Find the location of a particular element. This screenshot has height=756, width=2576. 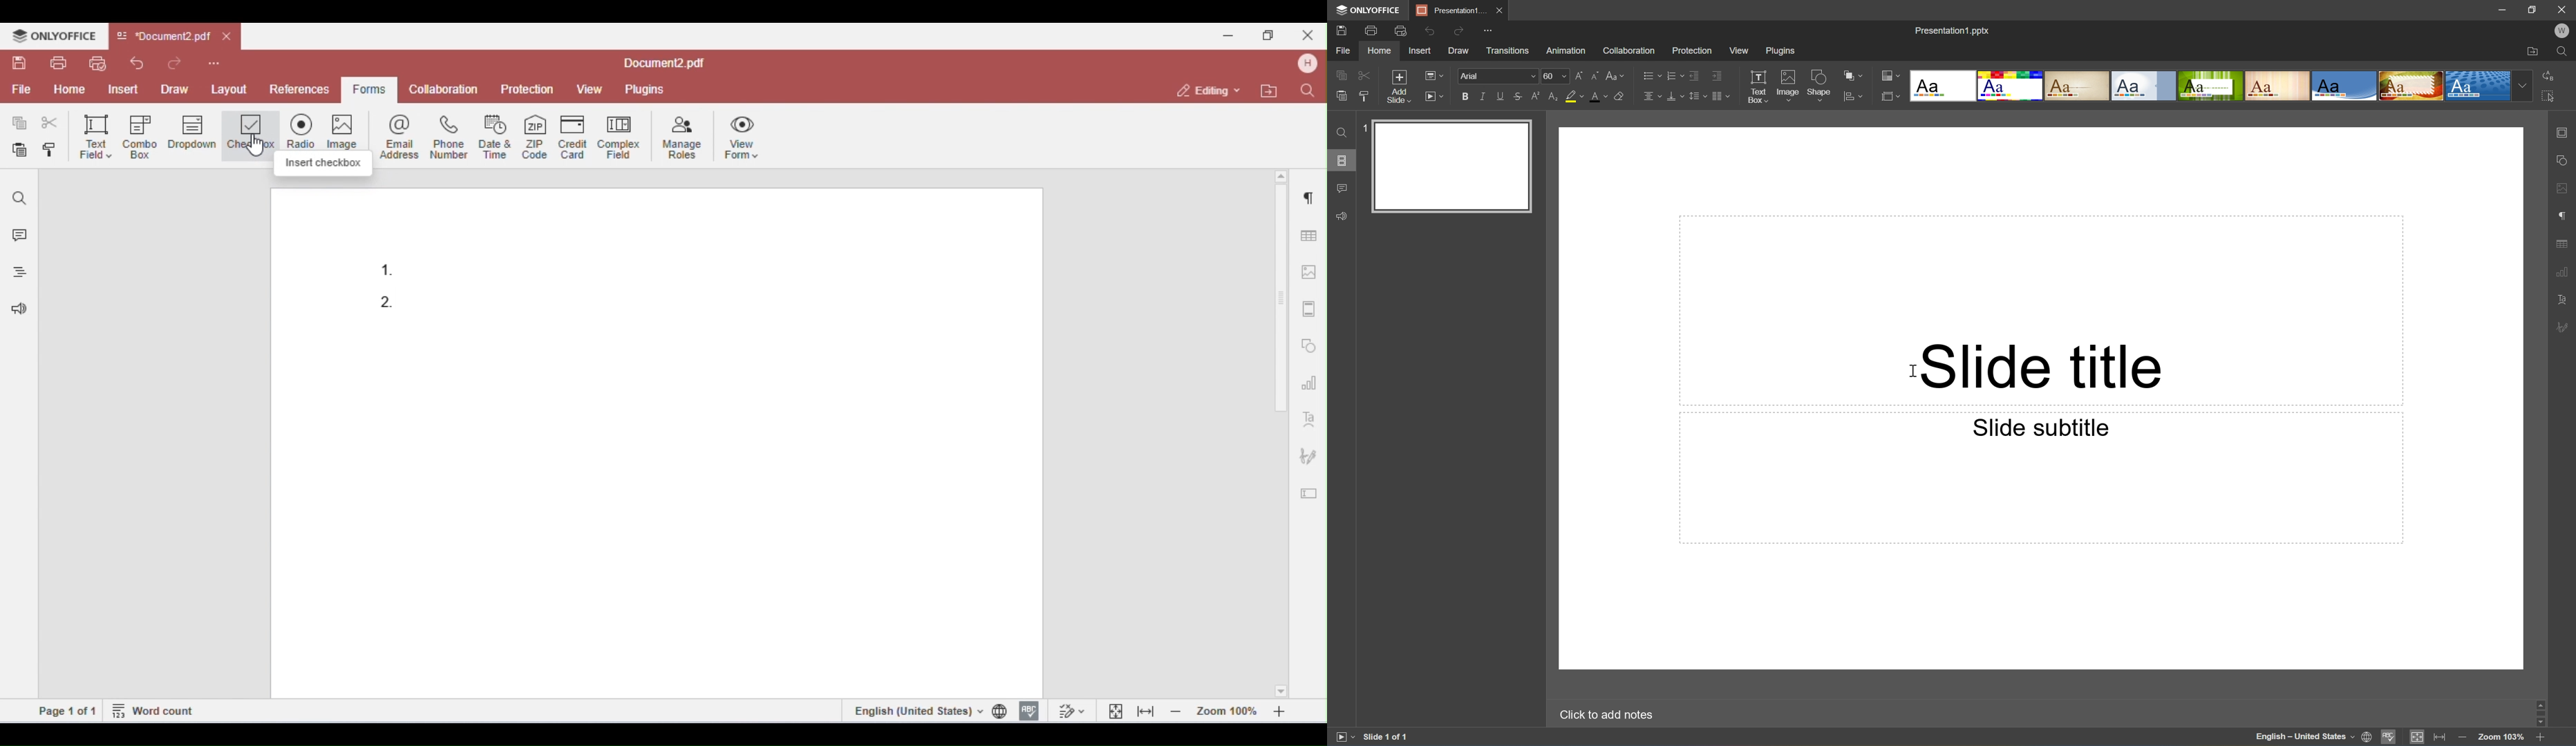

Signature settings is located at coordinates (2564, 327).